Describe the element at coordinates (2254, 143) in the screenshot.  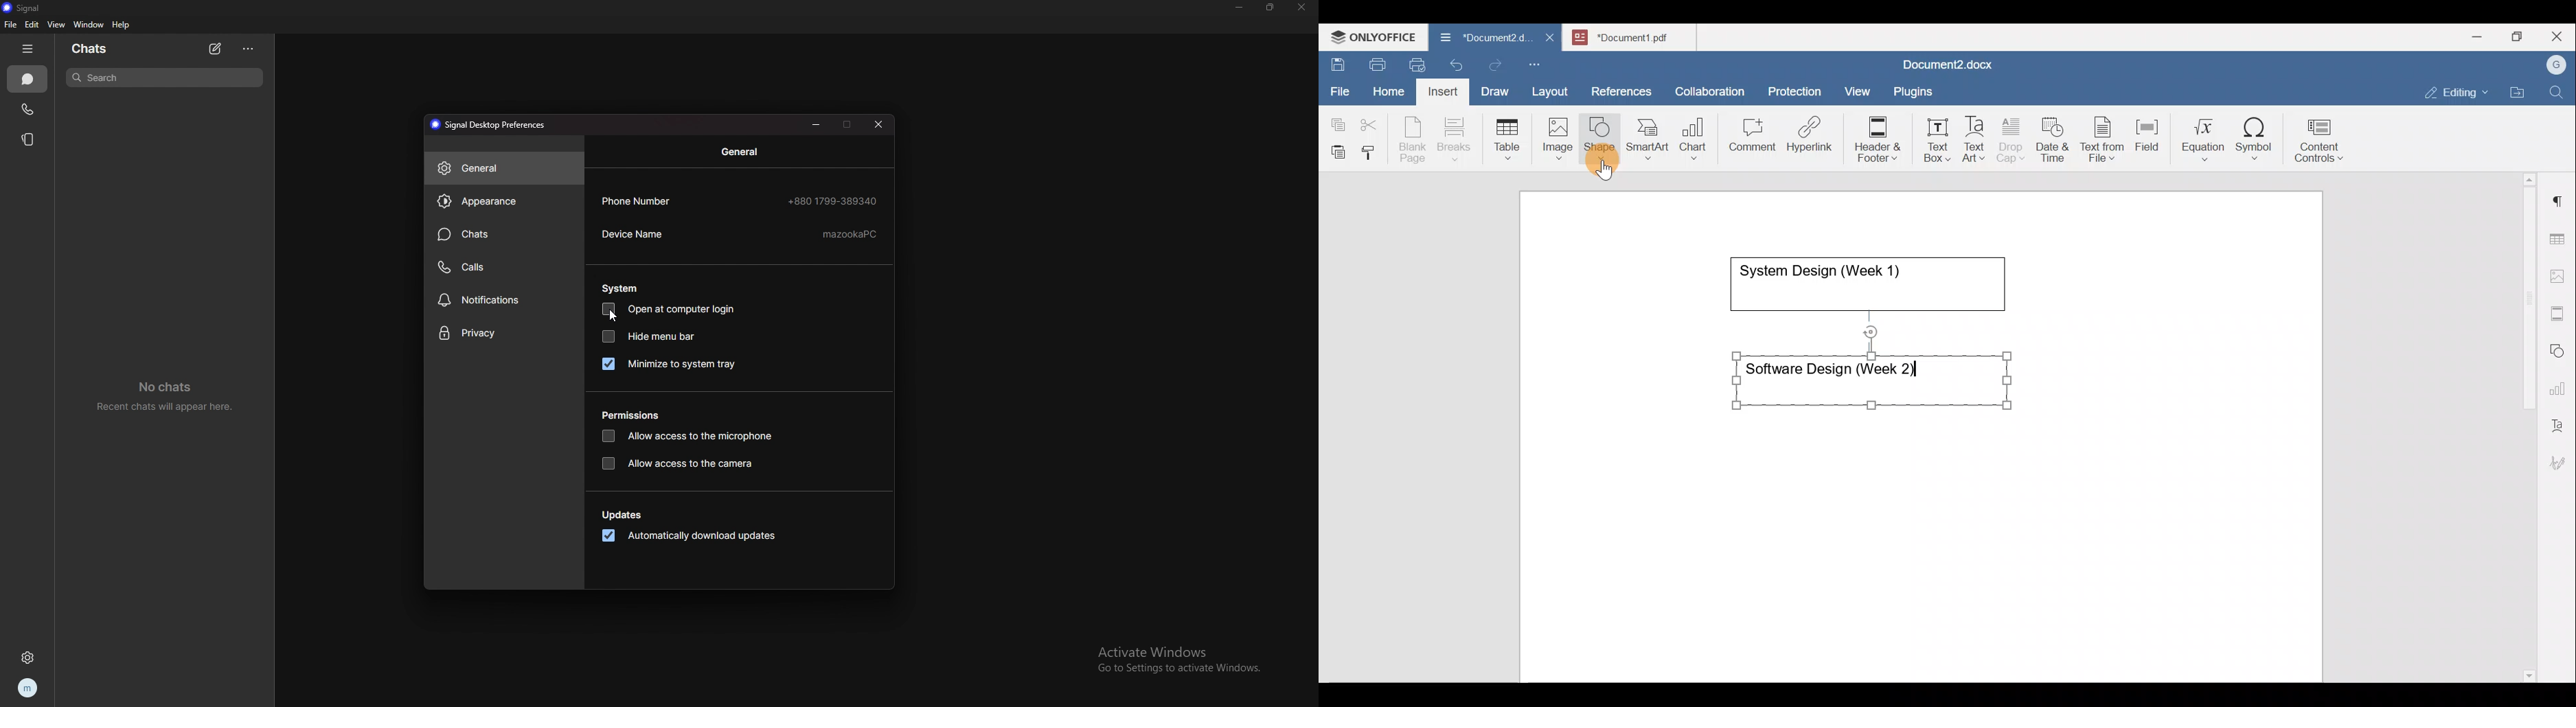
I see `Symbol` at that location.